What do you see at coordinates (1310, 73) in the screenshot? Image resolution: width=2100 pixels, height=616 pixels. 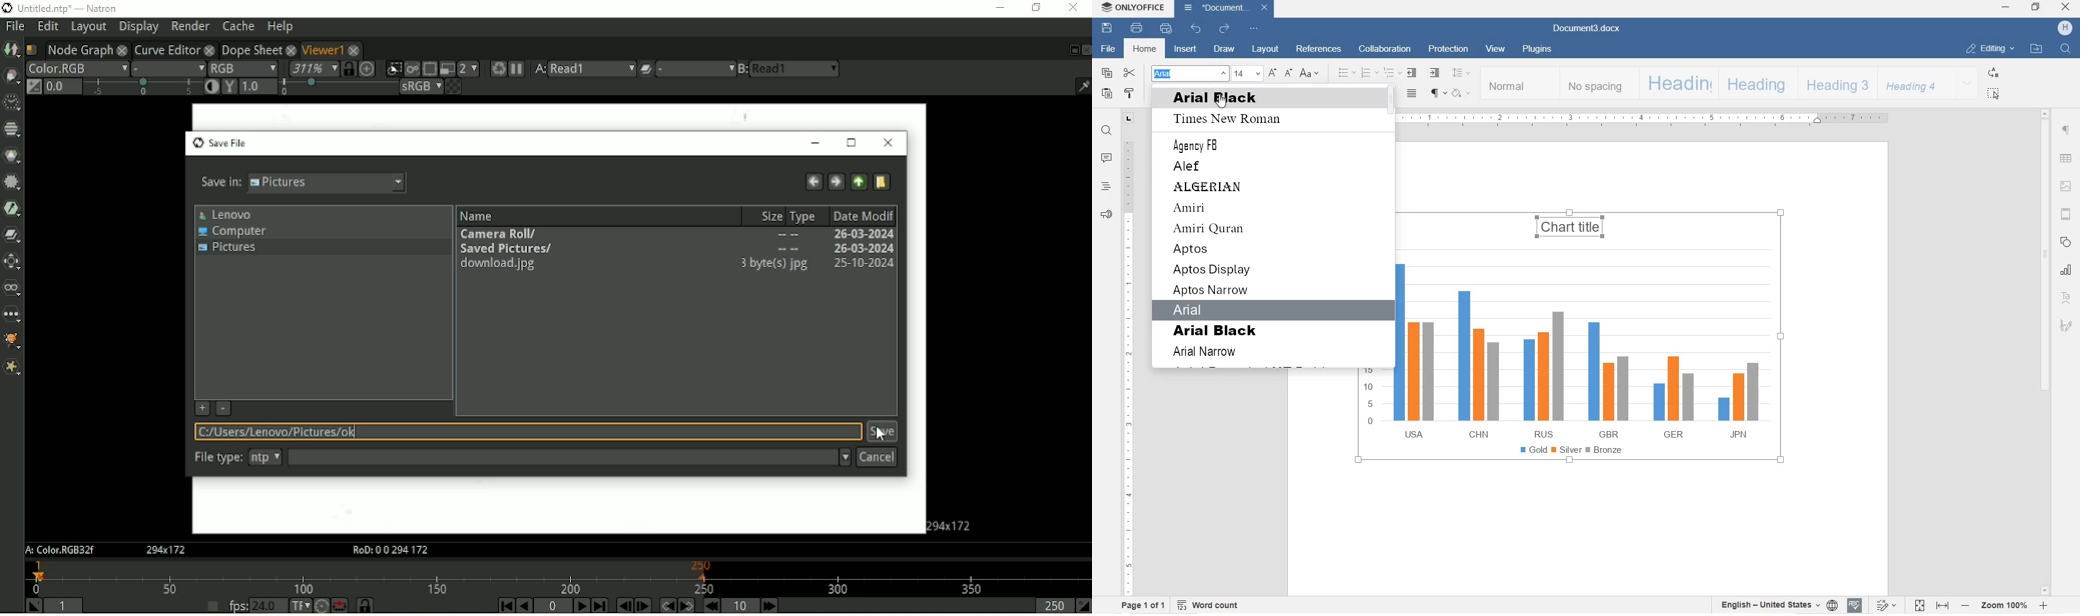 I see `CHANGE CASE` at bounding box center [1310, 73].